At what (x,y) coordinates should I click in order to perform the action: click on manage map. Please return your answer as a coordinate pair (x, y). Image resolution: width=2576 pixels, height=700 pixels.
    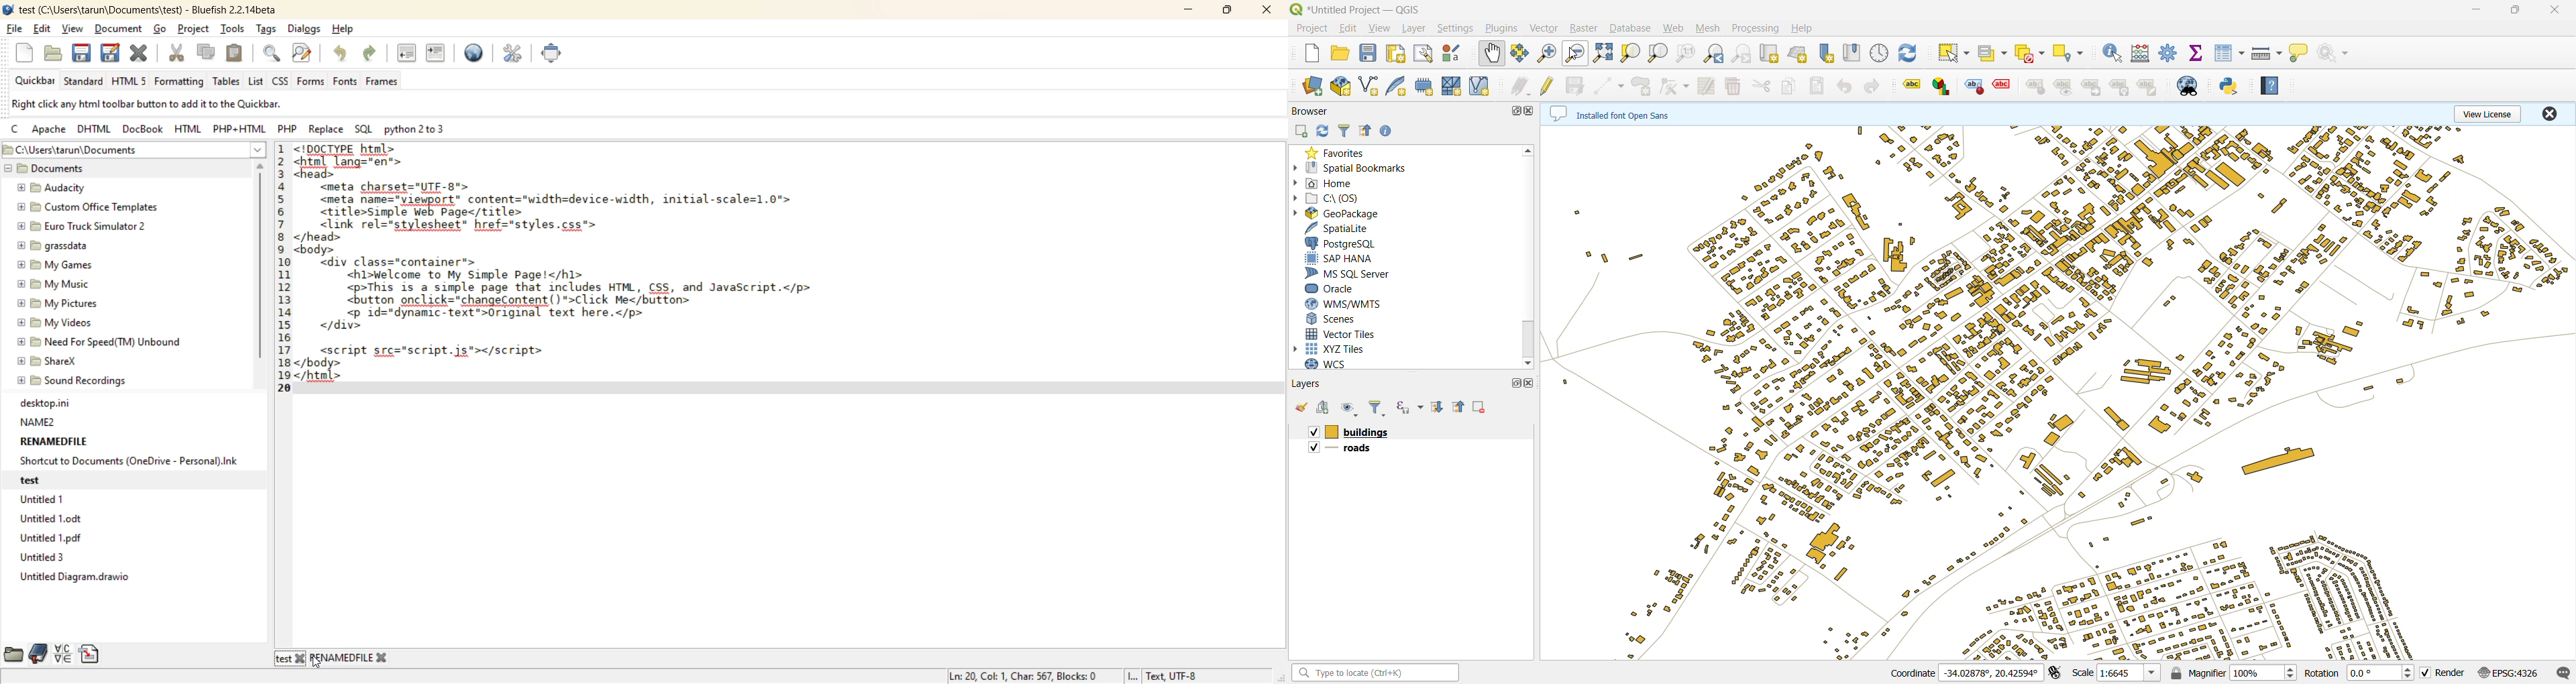
    Looking at the image, I should click on (1349, 410).